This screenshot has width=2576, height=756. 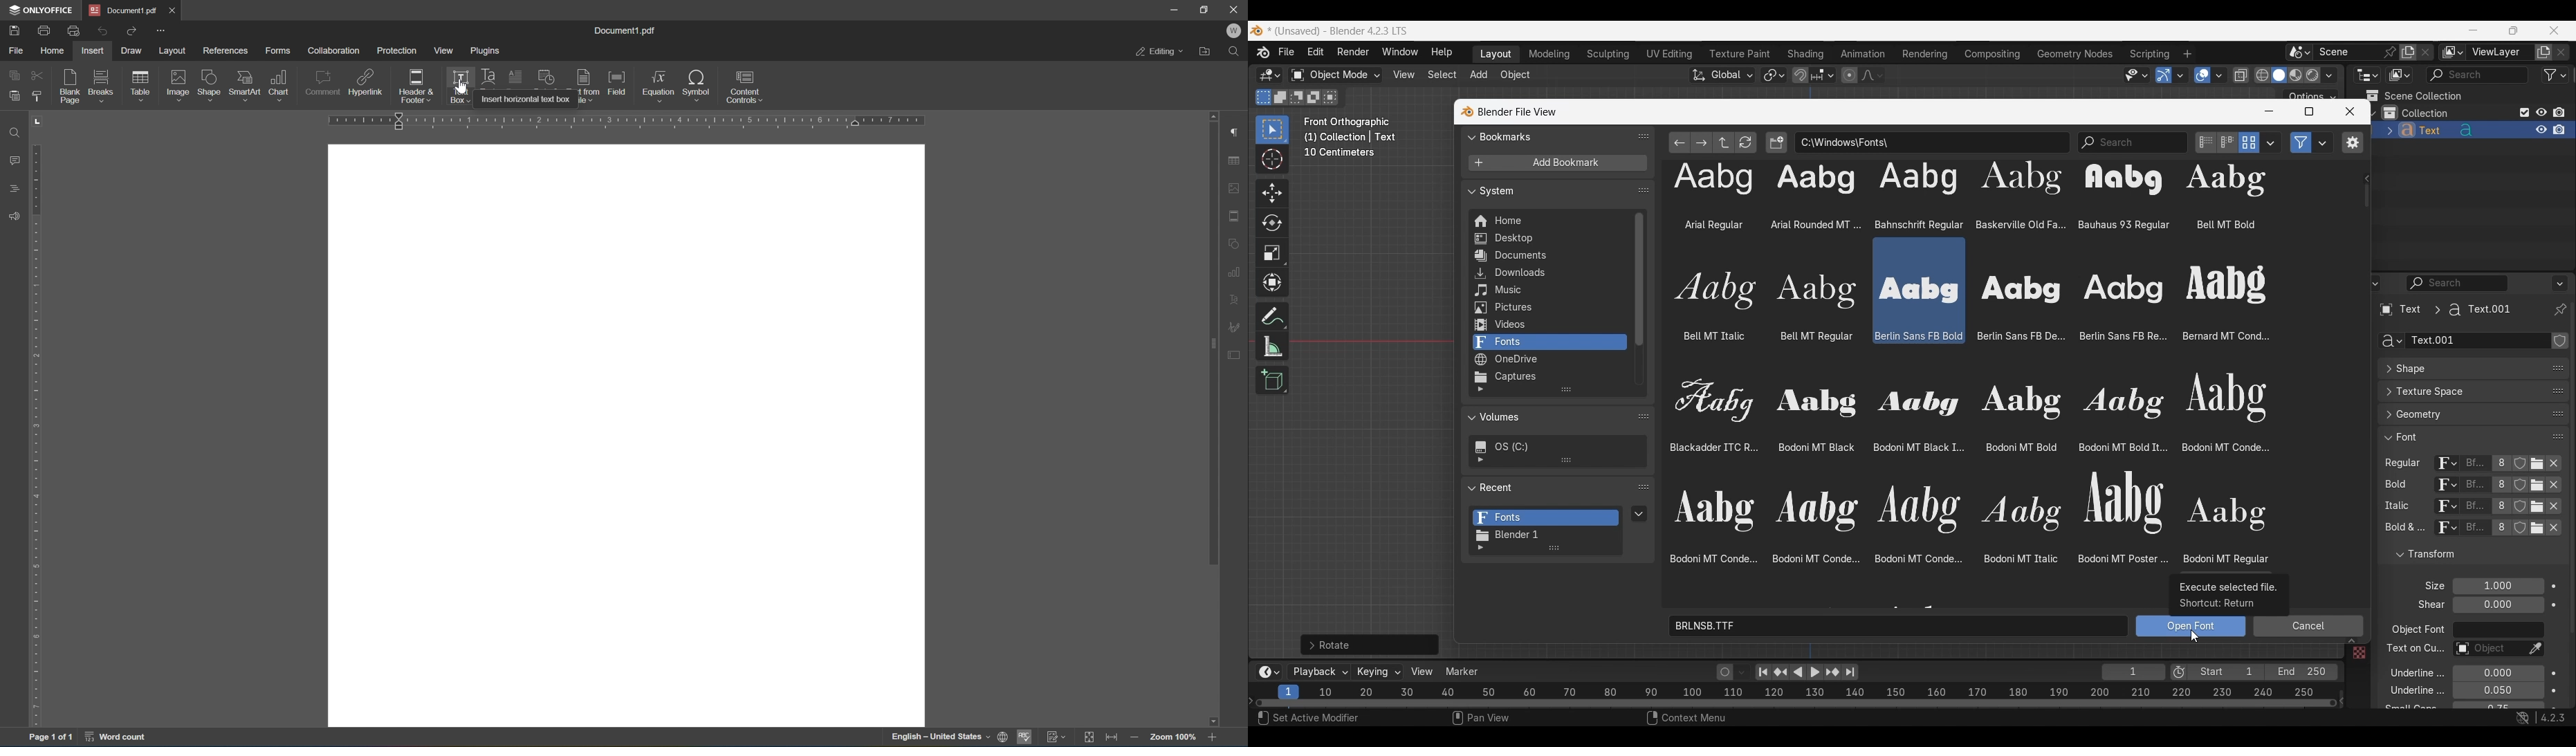 What do you see at coordinates (625, 121) in the screenshot?
I see `ruler` at bounding box center [625, 121].